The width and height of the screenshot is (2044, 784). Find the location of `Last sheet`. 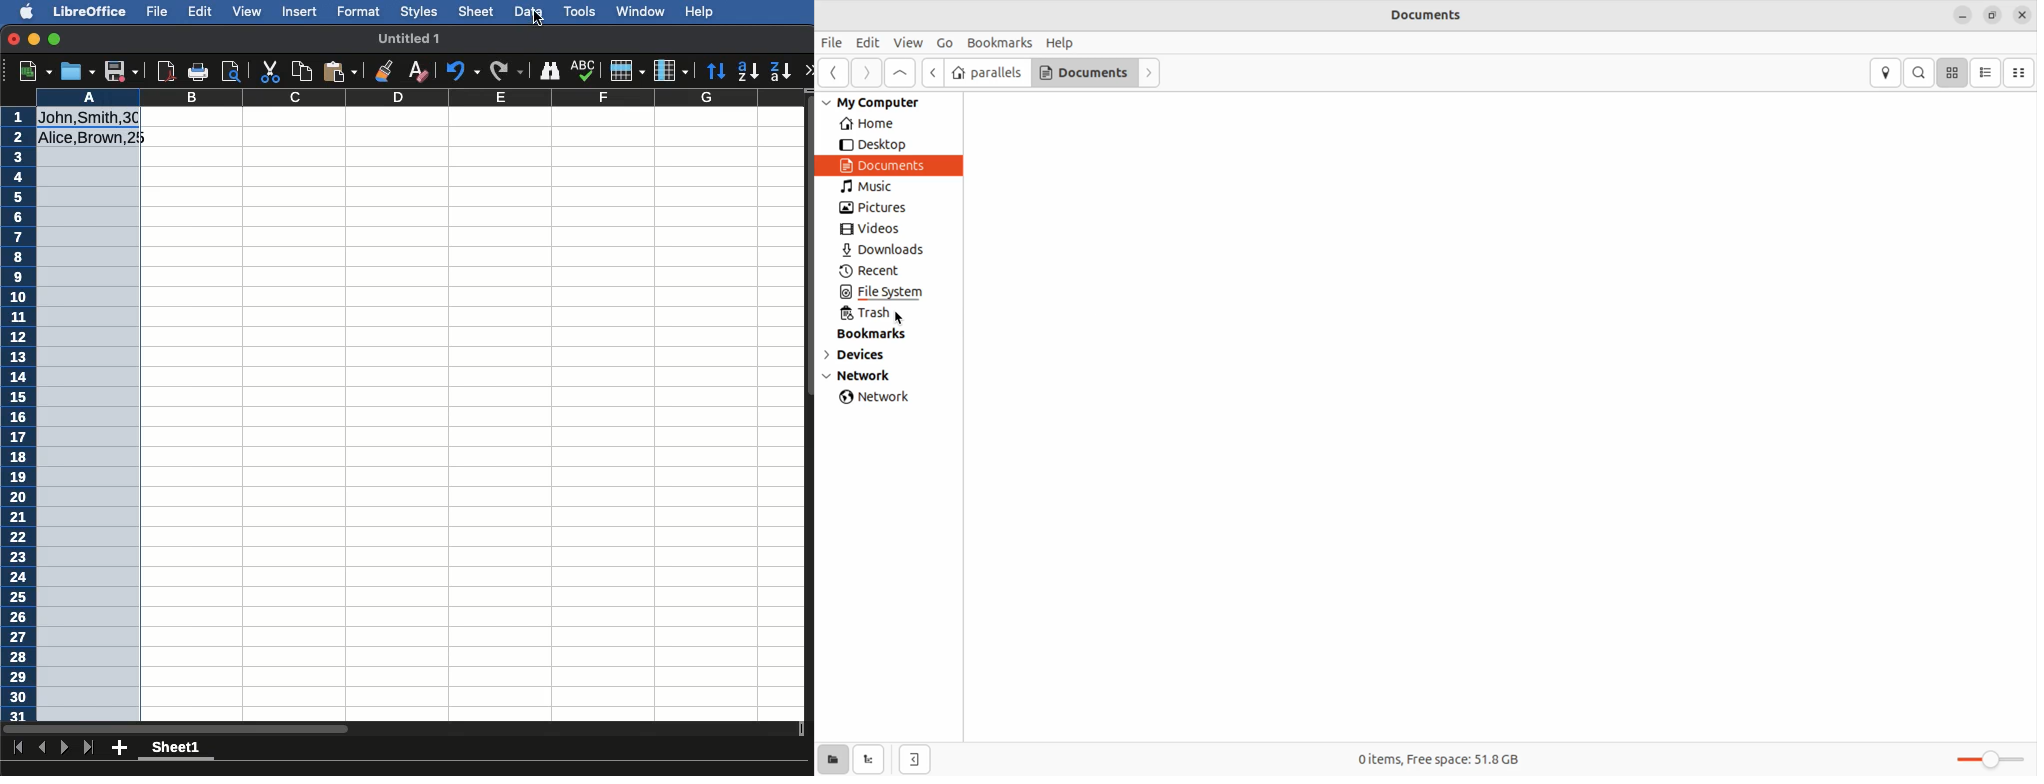

Last sheet is located at coordinates (88, 748).